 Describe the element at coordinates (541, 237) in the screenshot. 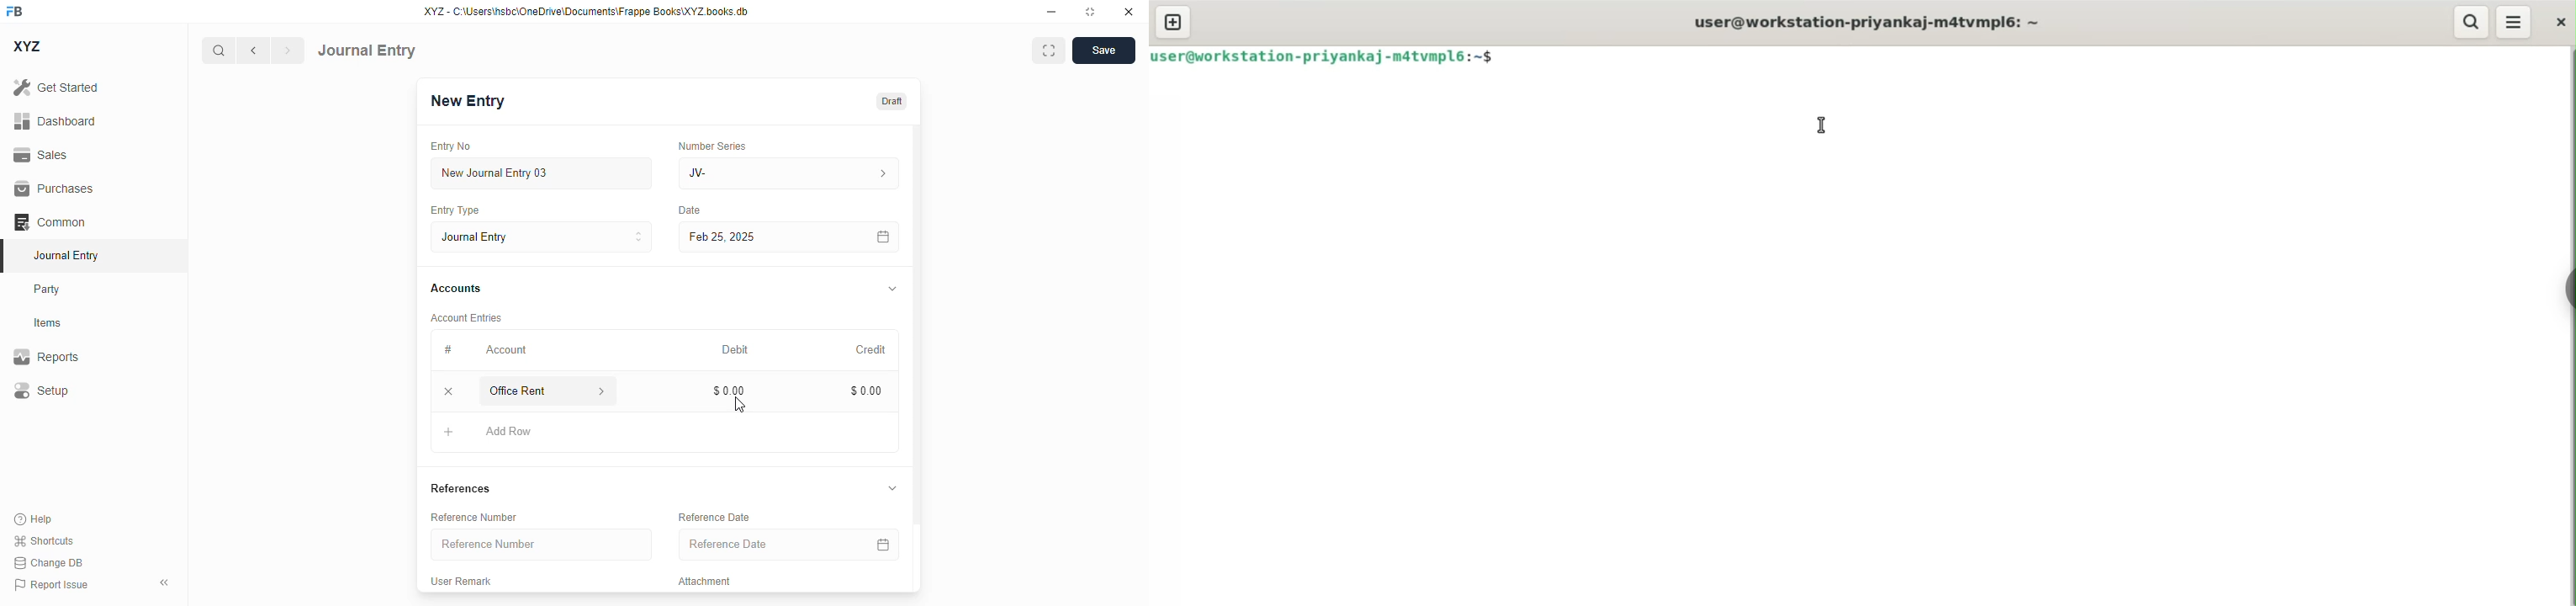

I see `entry type` at that location.